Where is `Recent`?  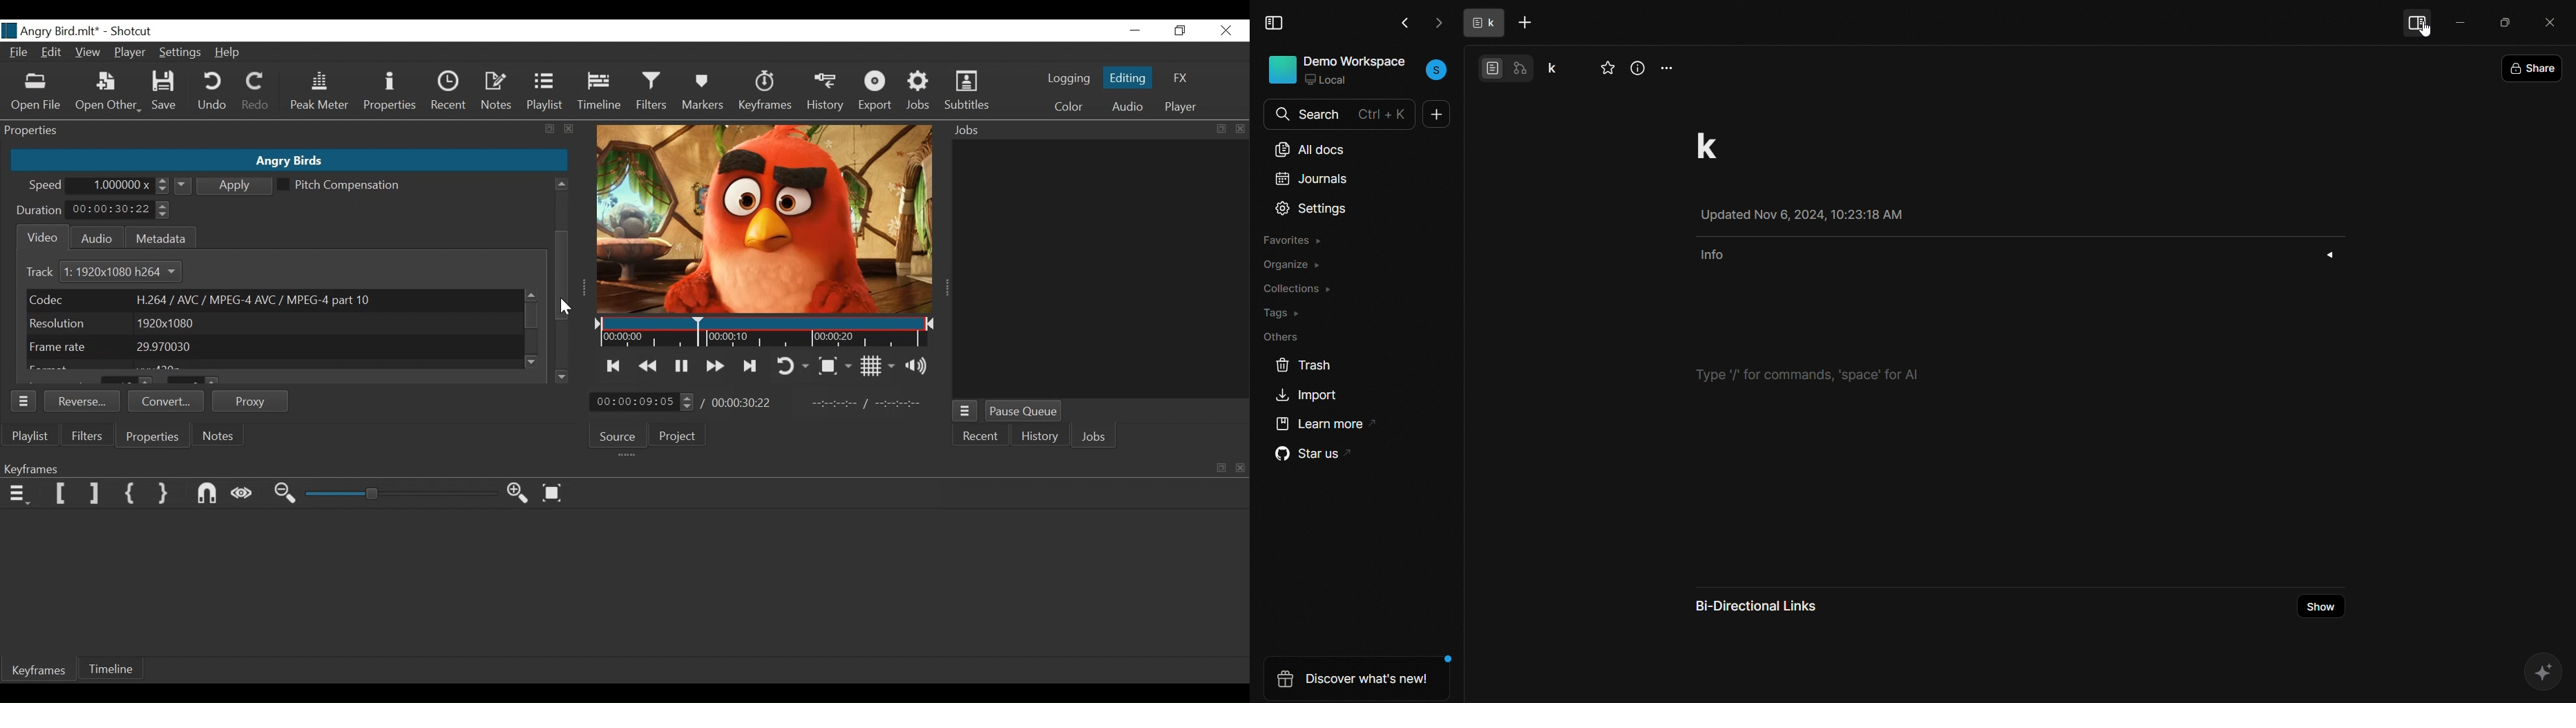
Recent is located at coordinates (447, 92).